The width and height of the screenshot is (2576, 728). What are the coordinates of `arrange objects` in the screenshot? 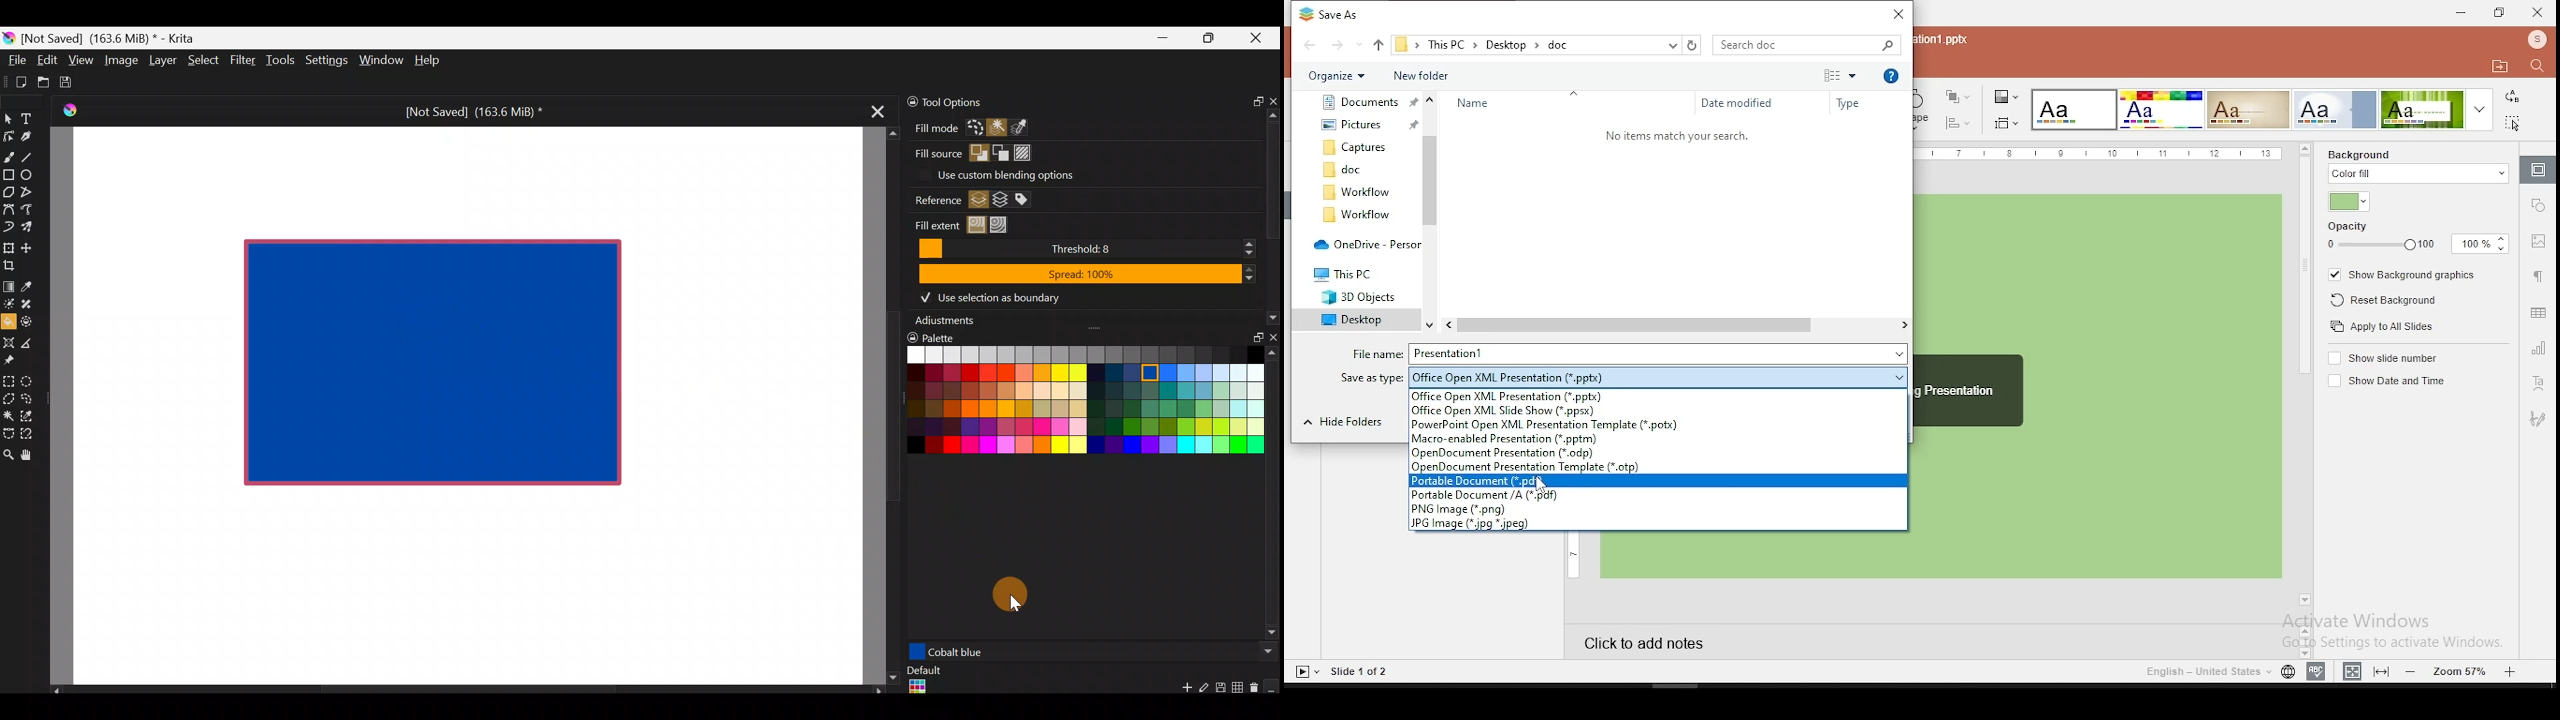 It's located at (1958, 96).